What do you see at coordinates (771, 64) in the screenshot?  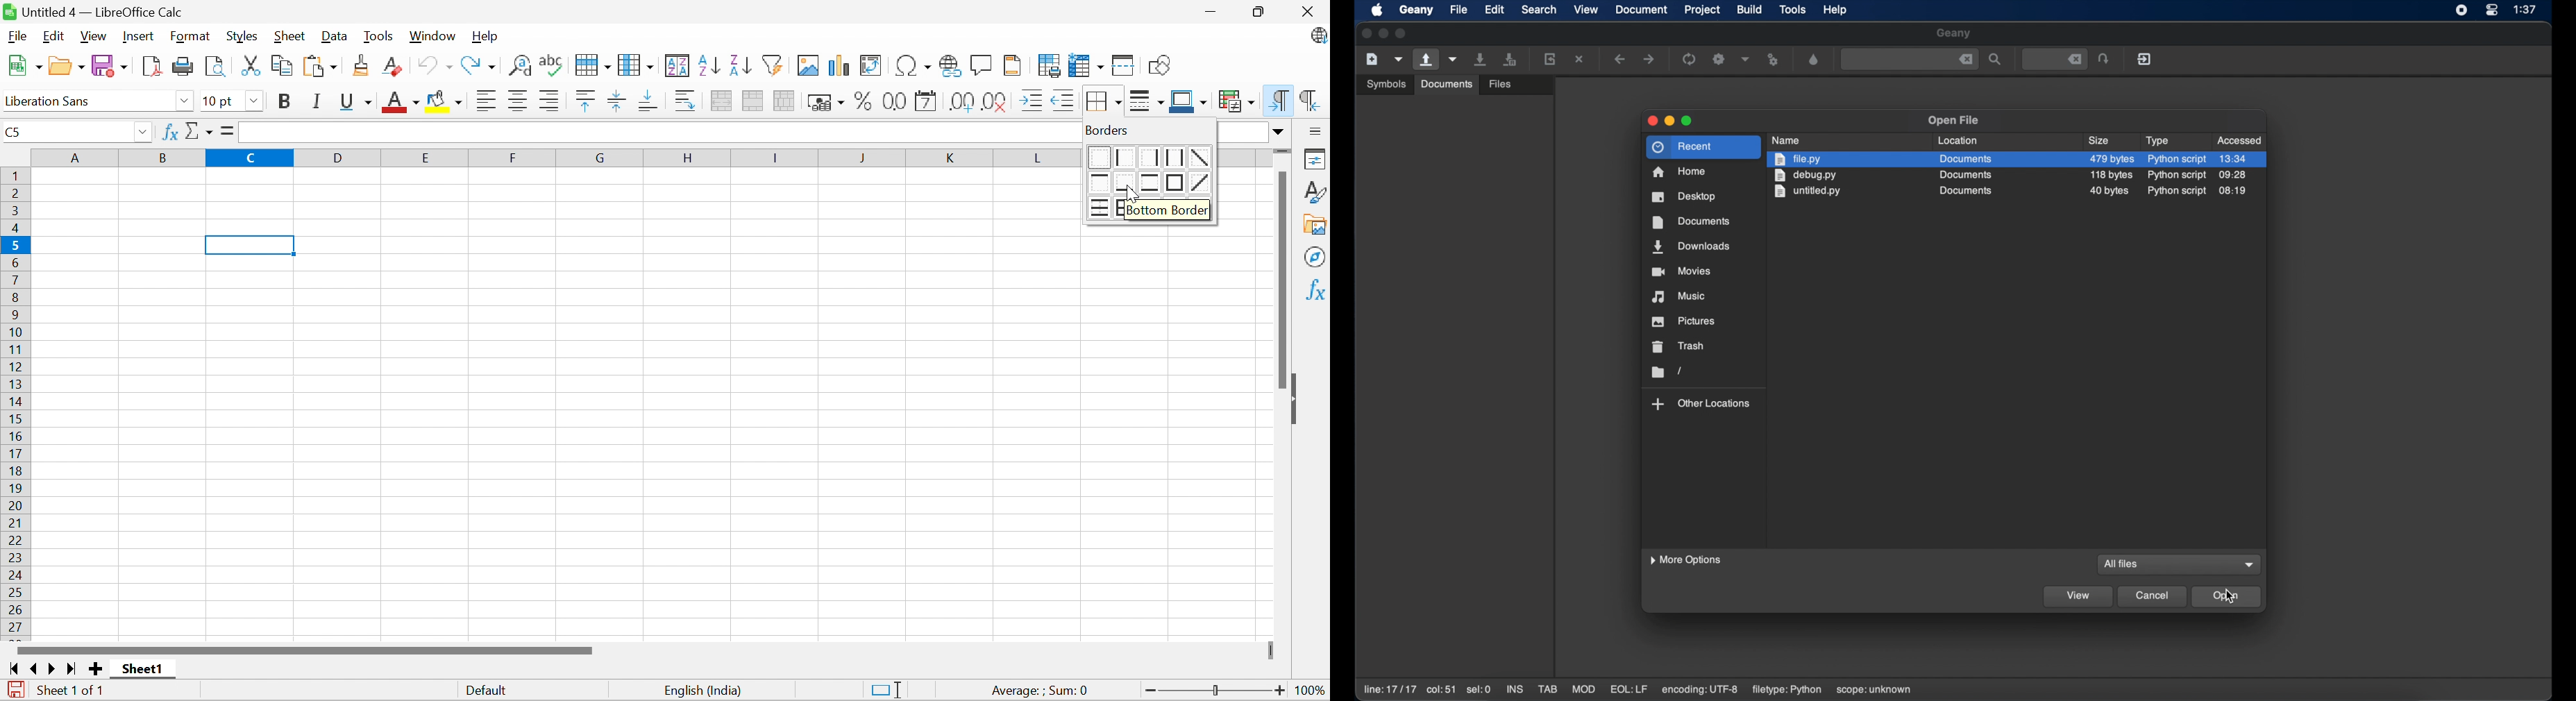 I see `Autofiller` at bounding box center [771, 64].